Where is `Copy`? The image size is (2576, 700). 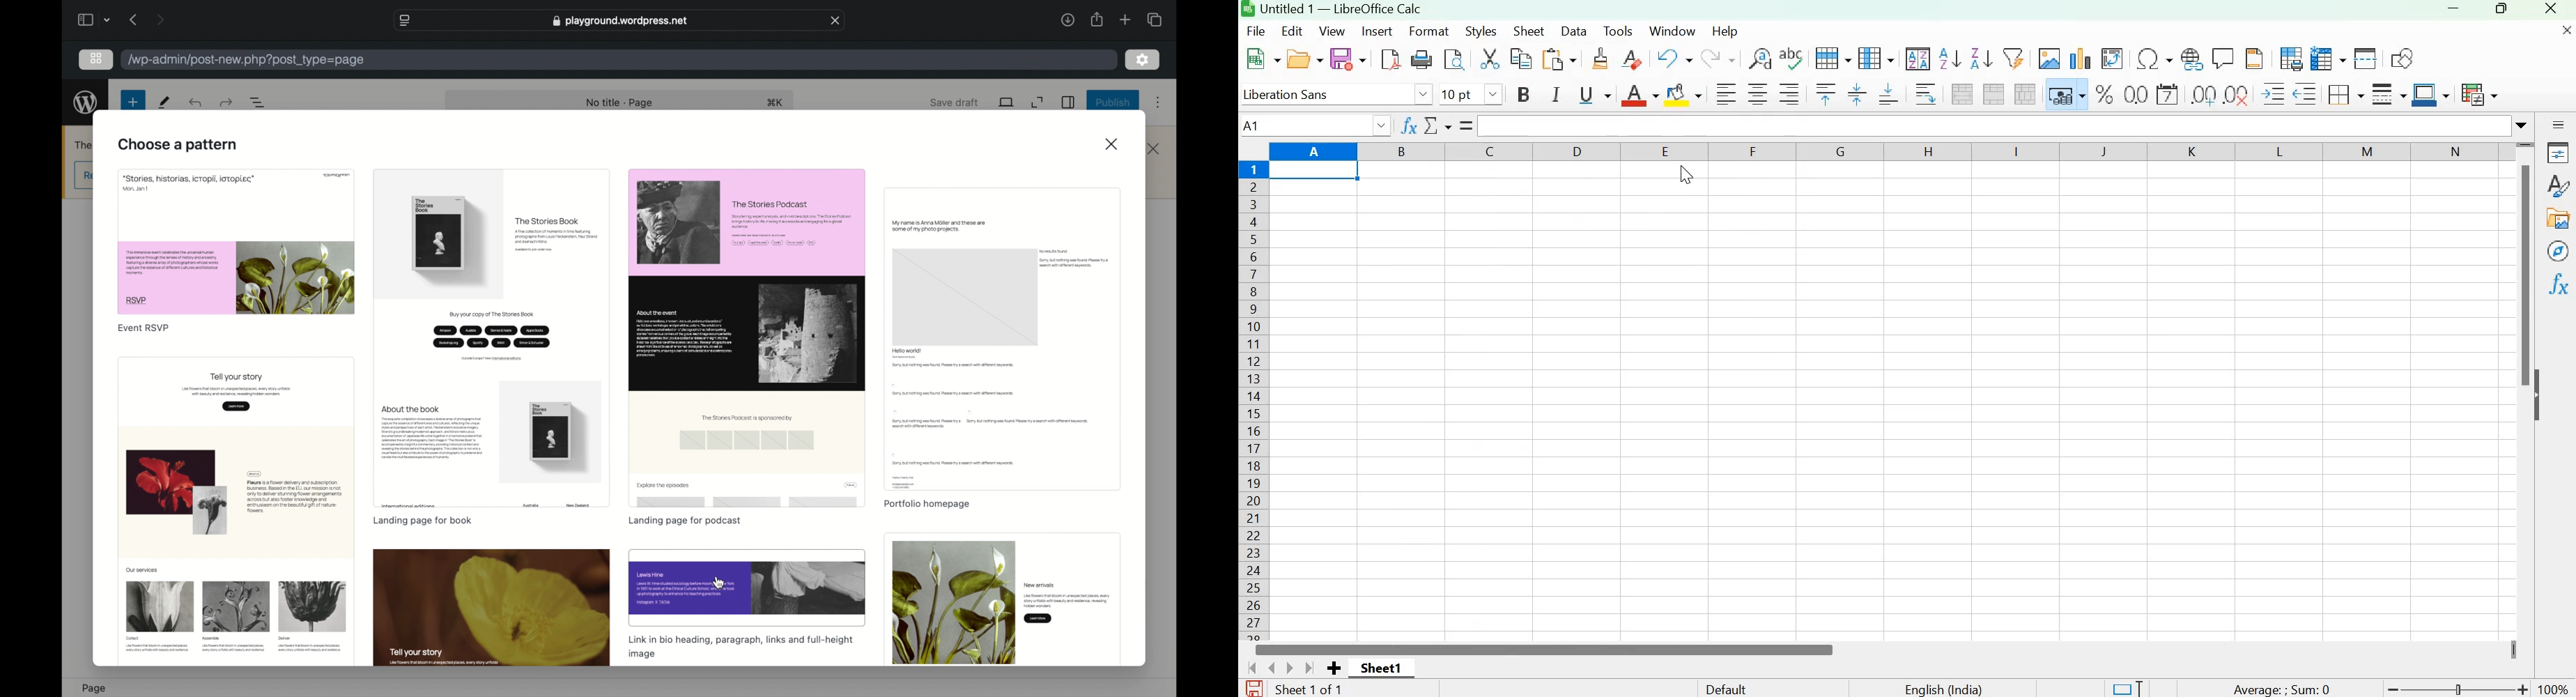
Copy is located at coordinates (1522, 60).